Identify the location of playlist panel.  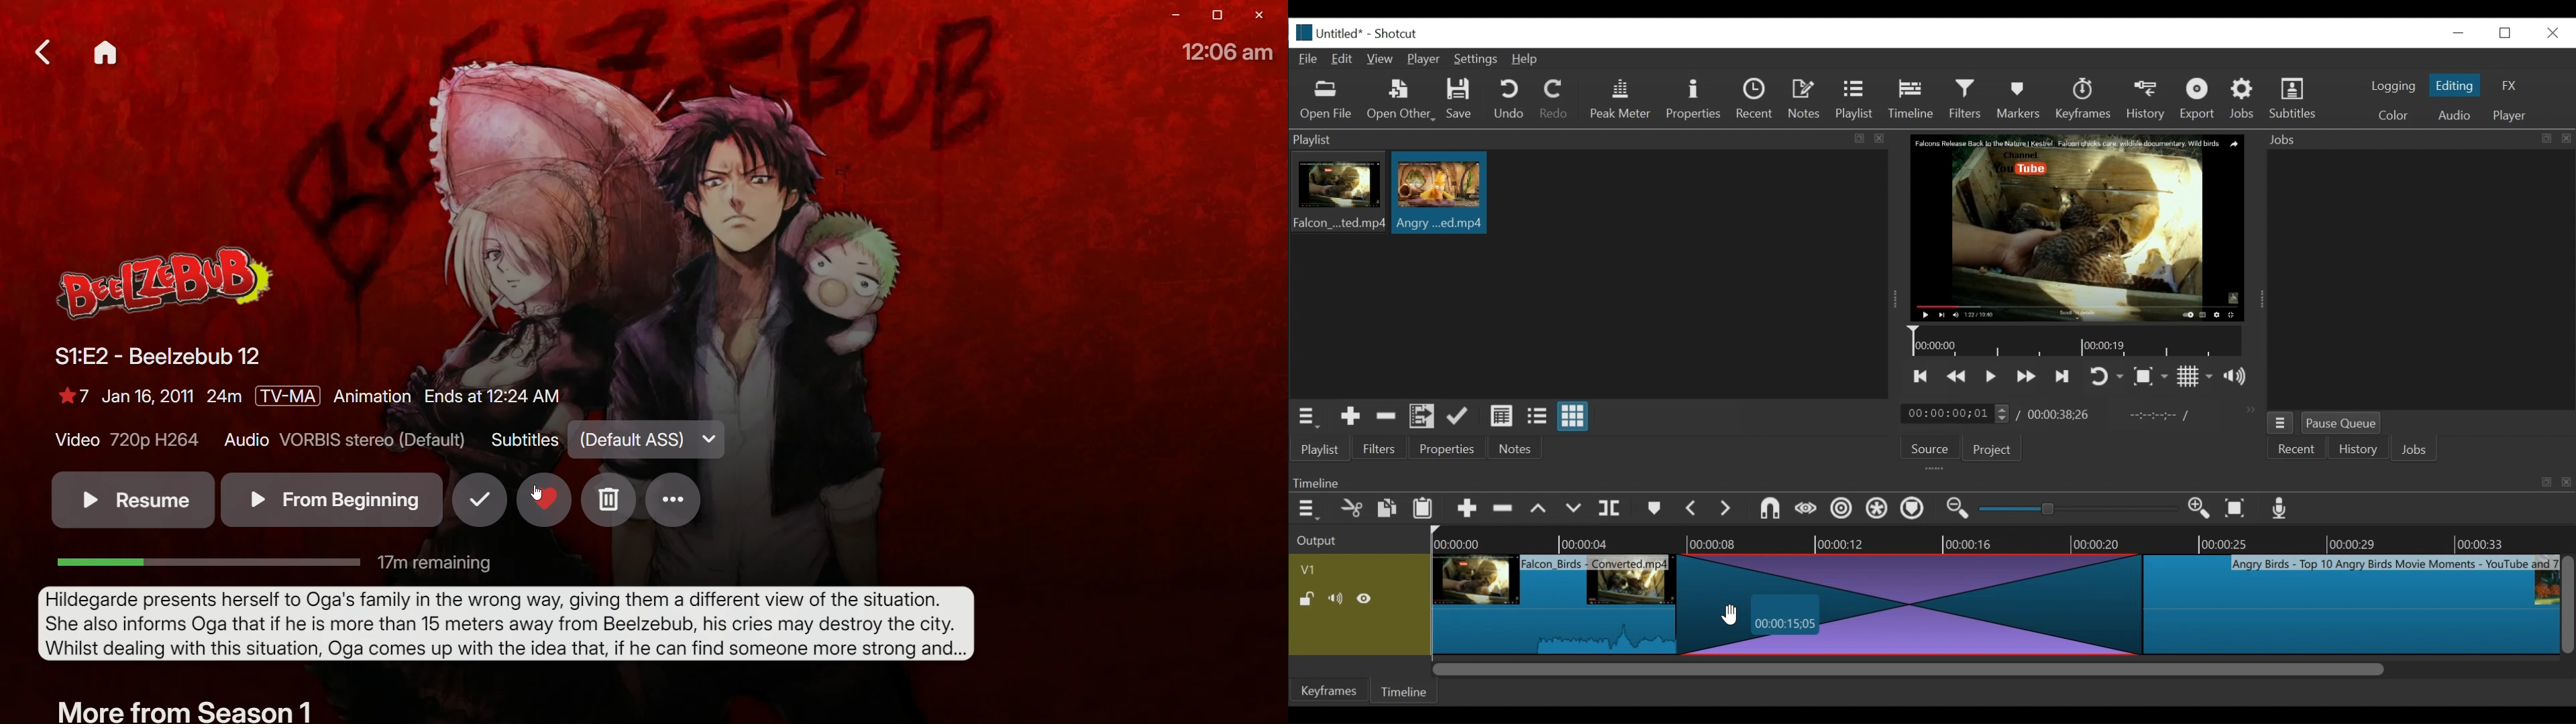
(1583, 139).